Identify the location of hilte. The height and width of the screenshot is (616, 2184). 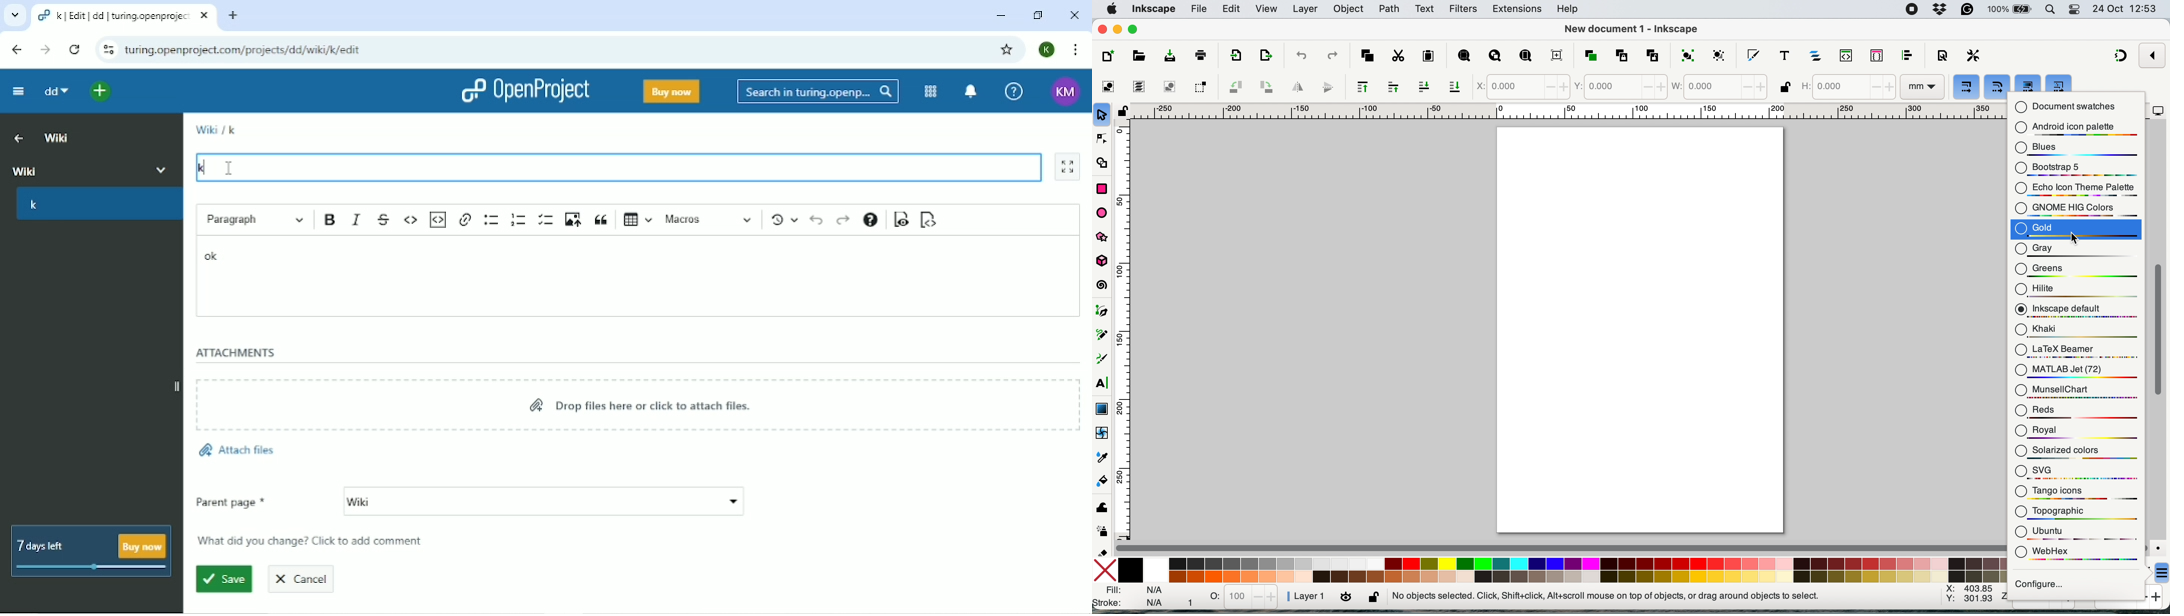
(2079, 290).